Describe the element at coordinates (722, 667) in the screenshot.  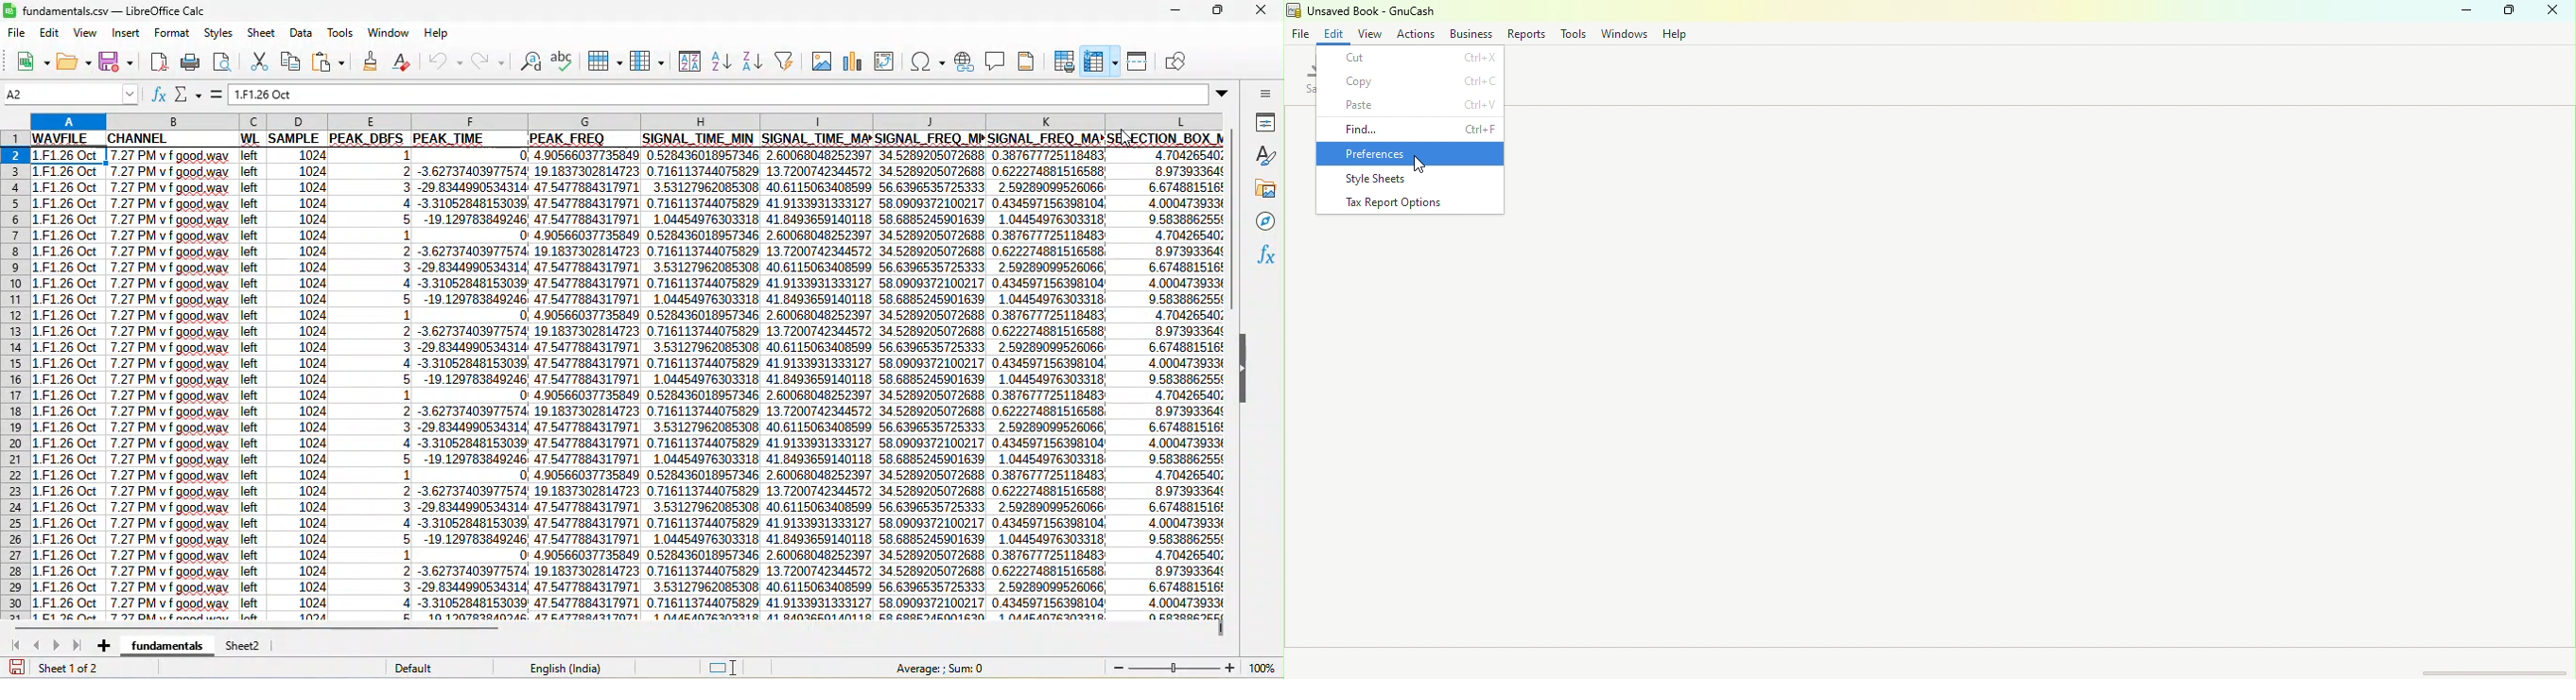
I see `standard selection` at that location.